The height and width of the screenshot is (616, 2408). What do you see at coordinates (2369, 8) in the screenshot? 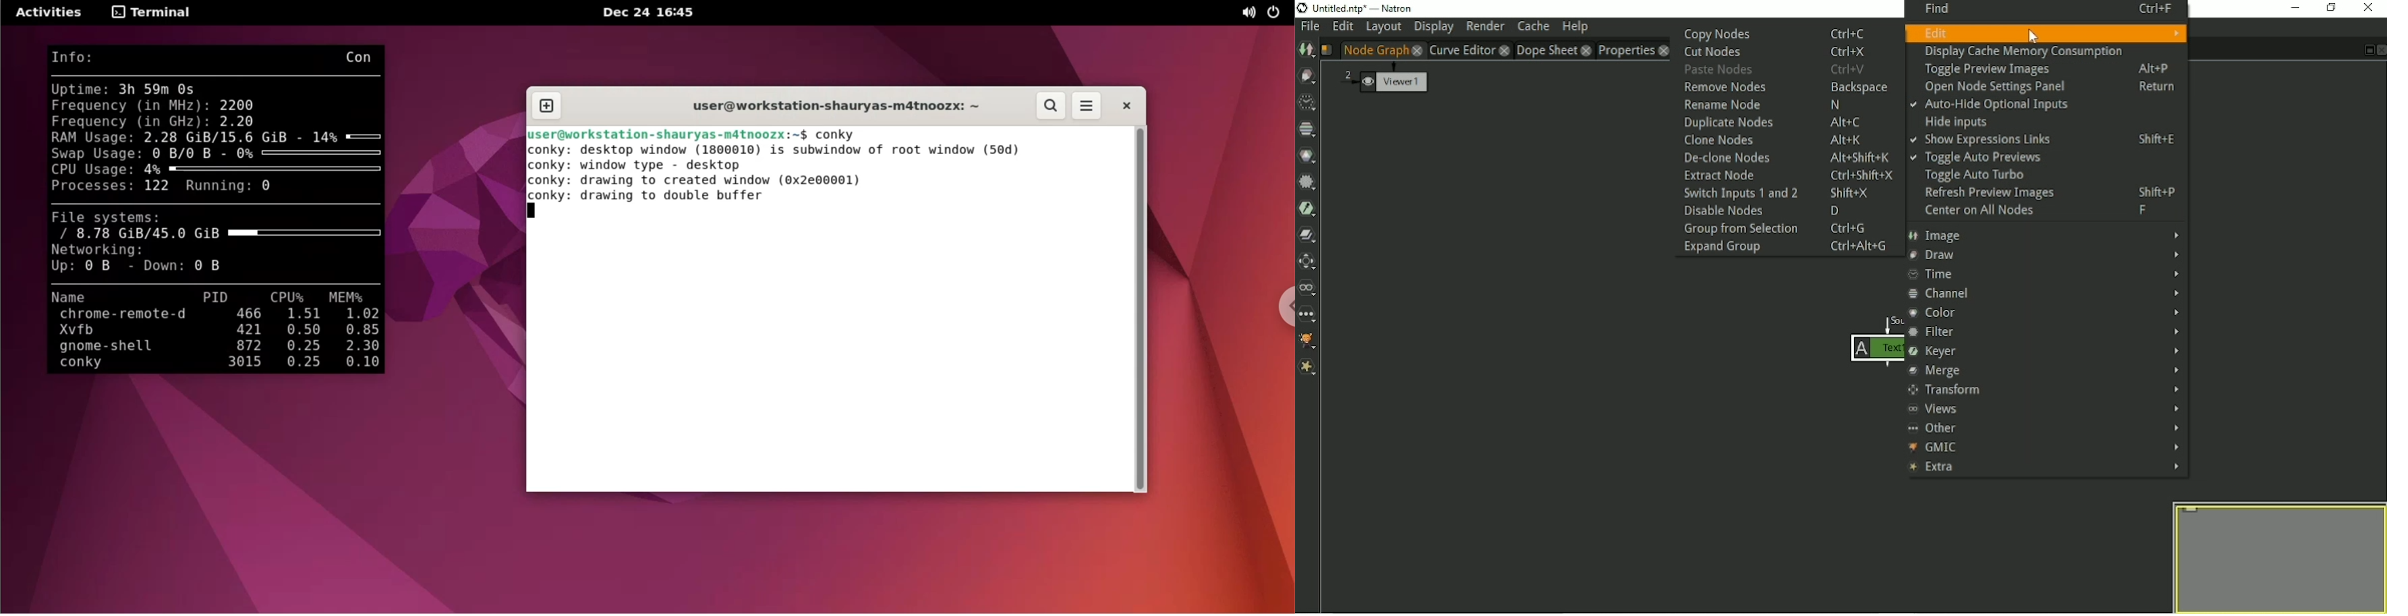
I see `Close` at bounding box center [2369, 8].